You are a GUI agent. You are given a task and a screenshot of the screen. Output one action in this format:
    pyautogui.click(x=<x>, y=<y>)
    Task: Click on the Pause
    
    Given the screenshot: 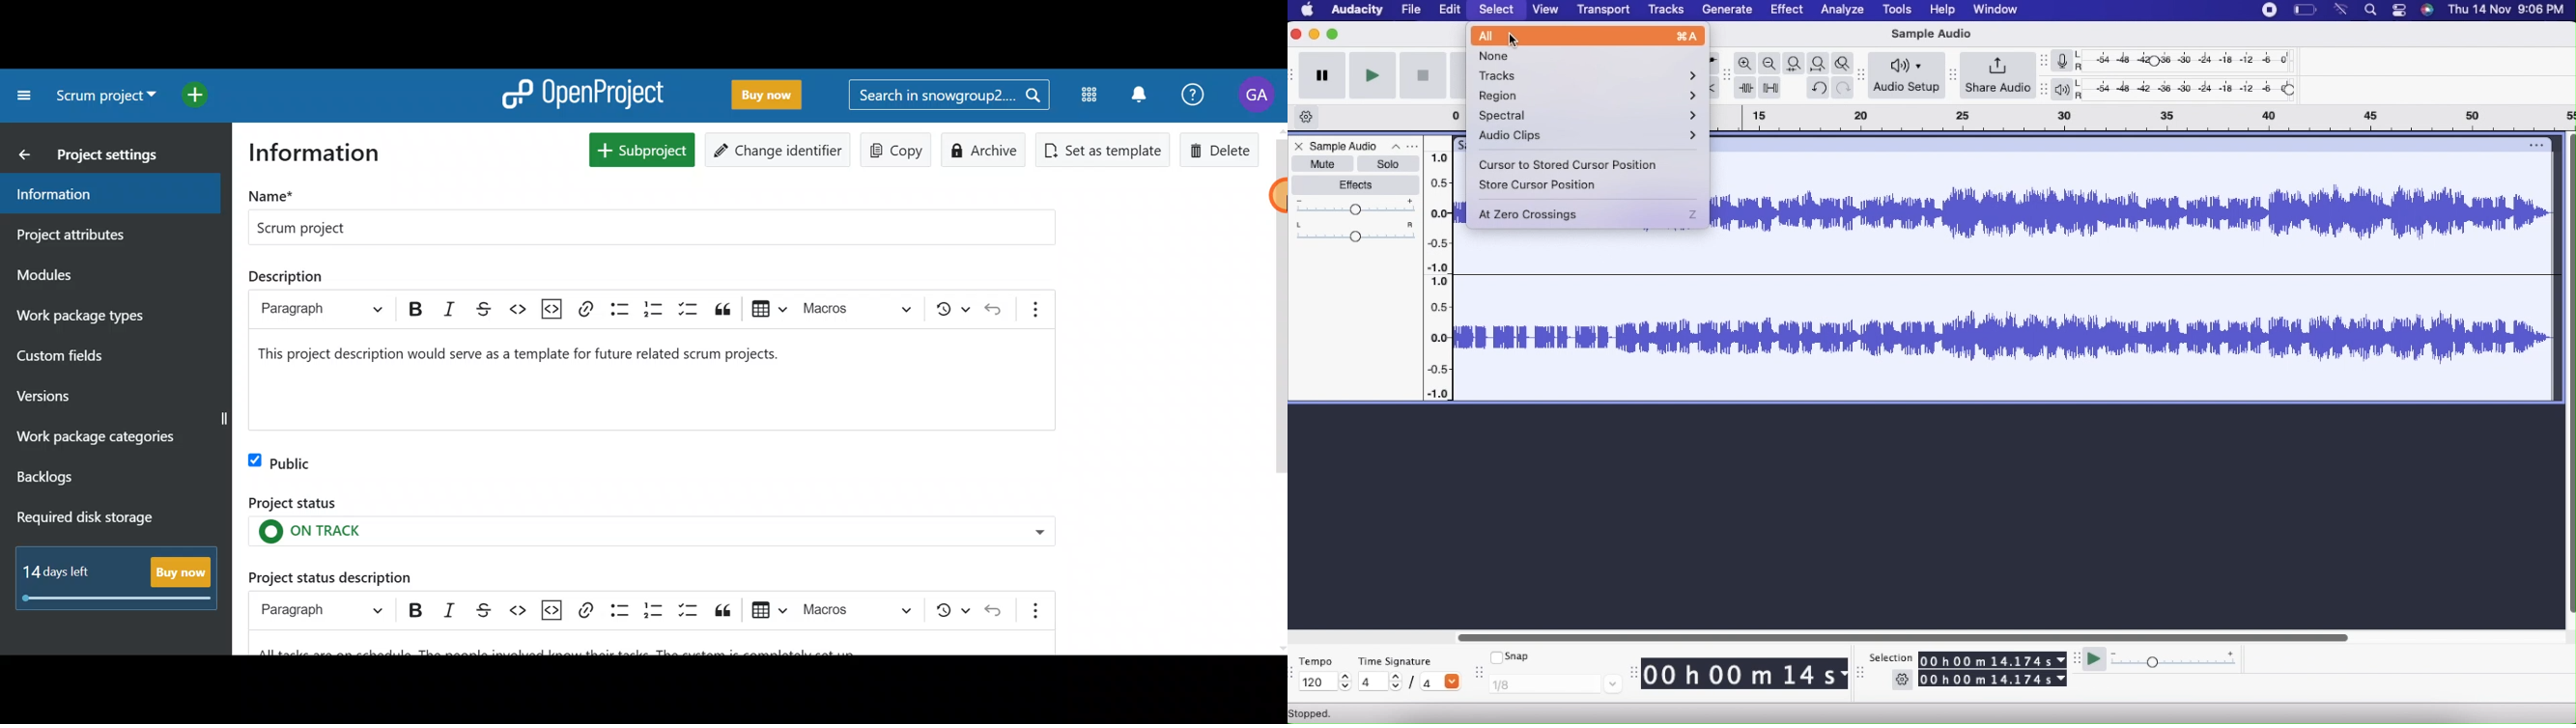 What is the action you would take?
    pyautogui.click(x=1323, y=76)
    